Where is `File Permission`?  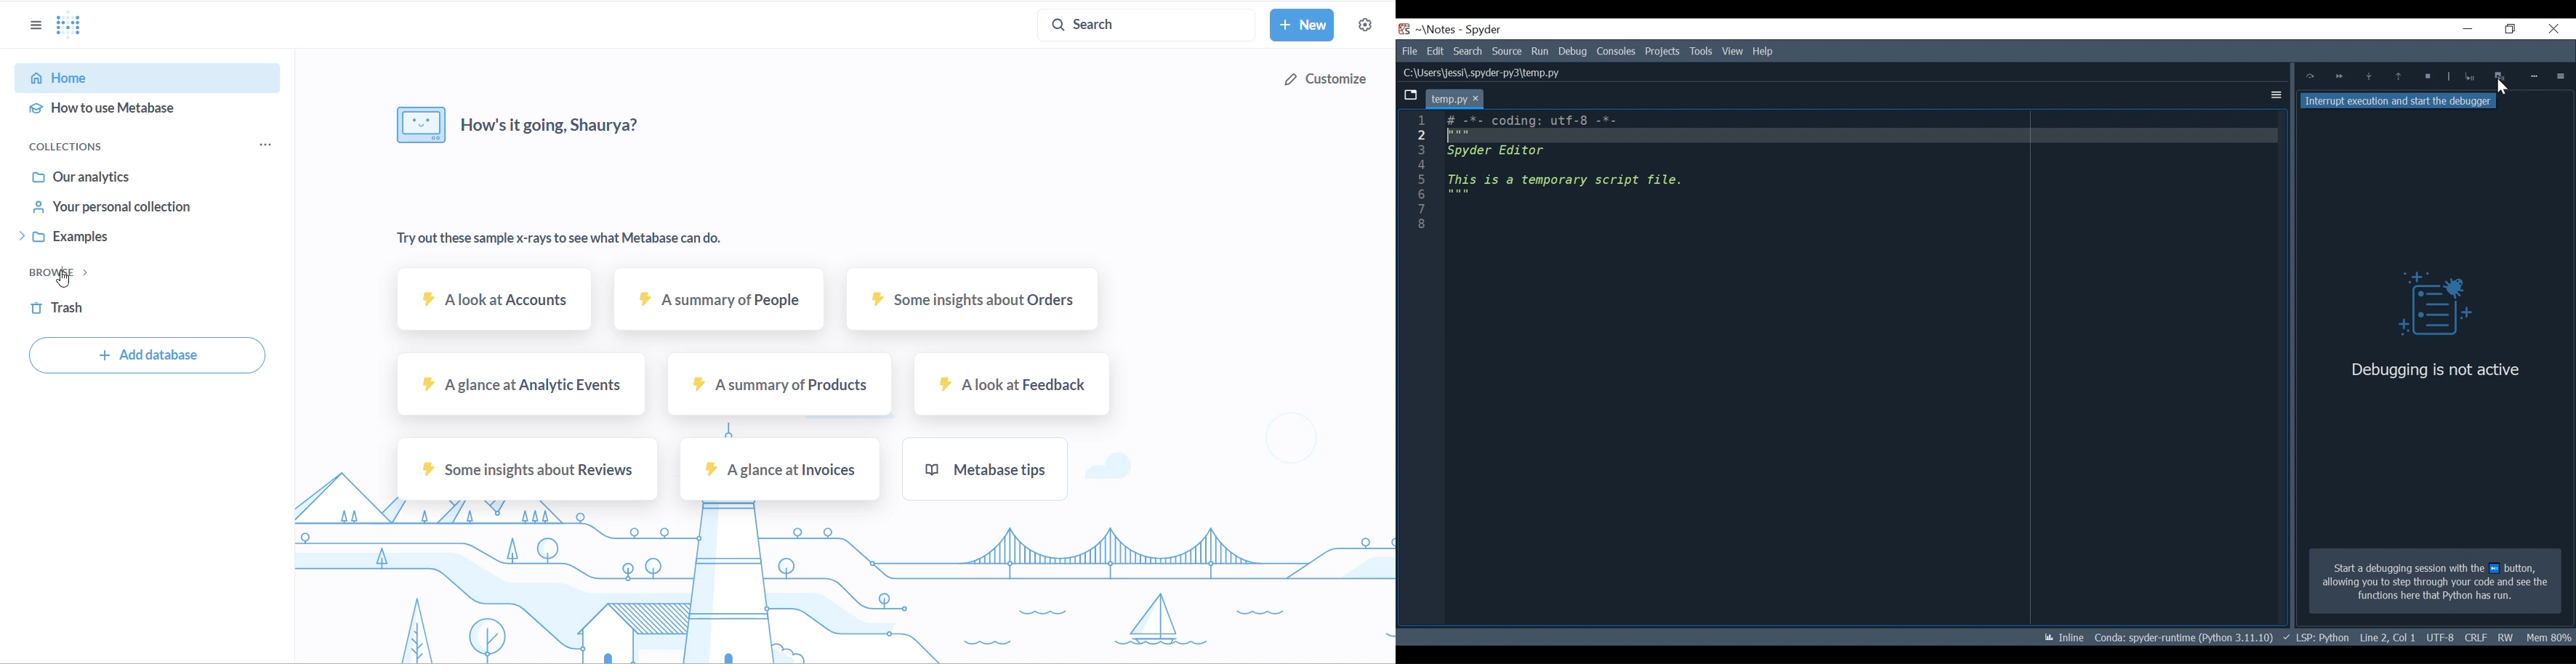 File Permission is located at coordinates (2507, 637).